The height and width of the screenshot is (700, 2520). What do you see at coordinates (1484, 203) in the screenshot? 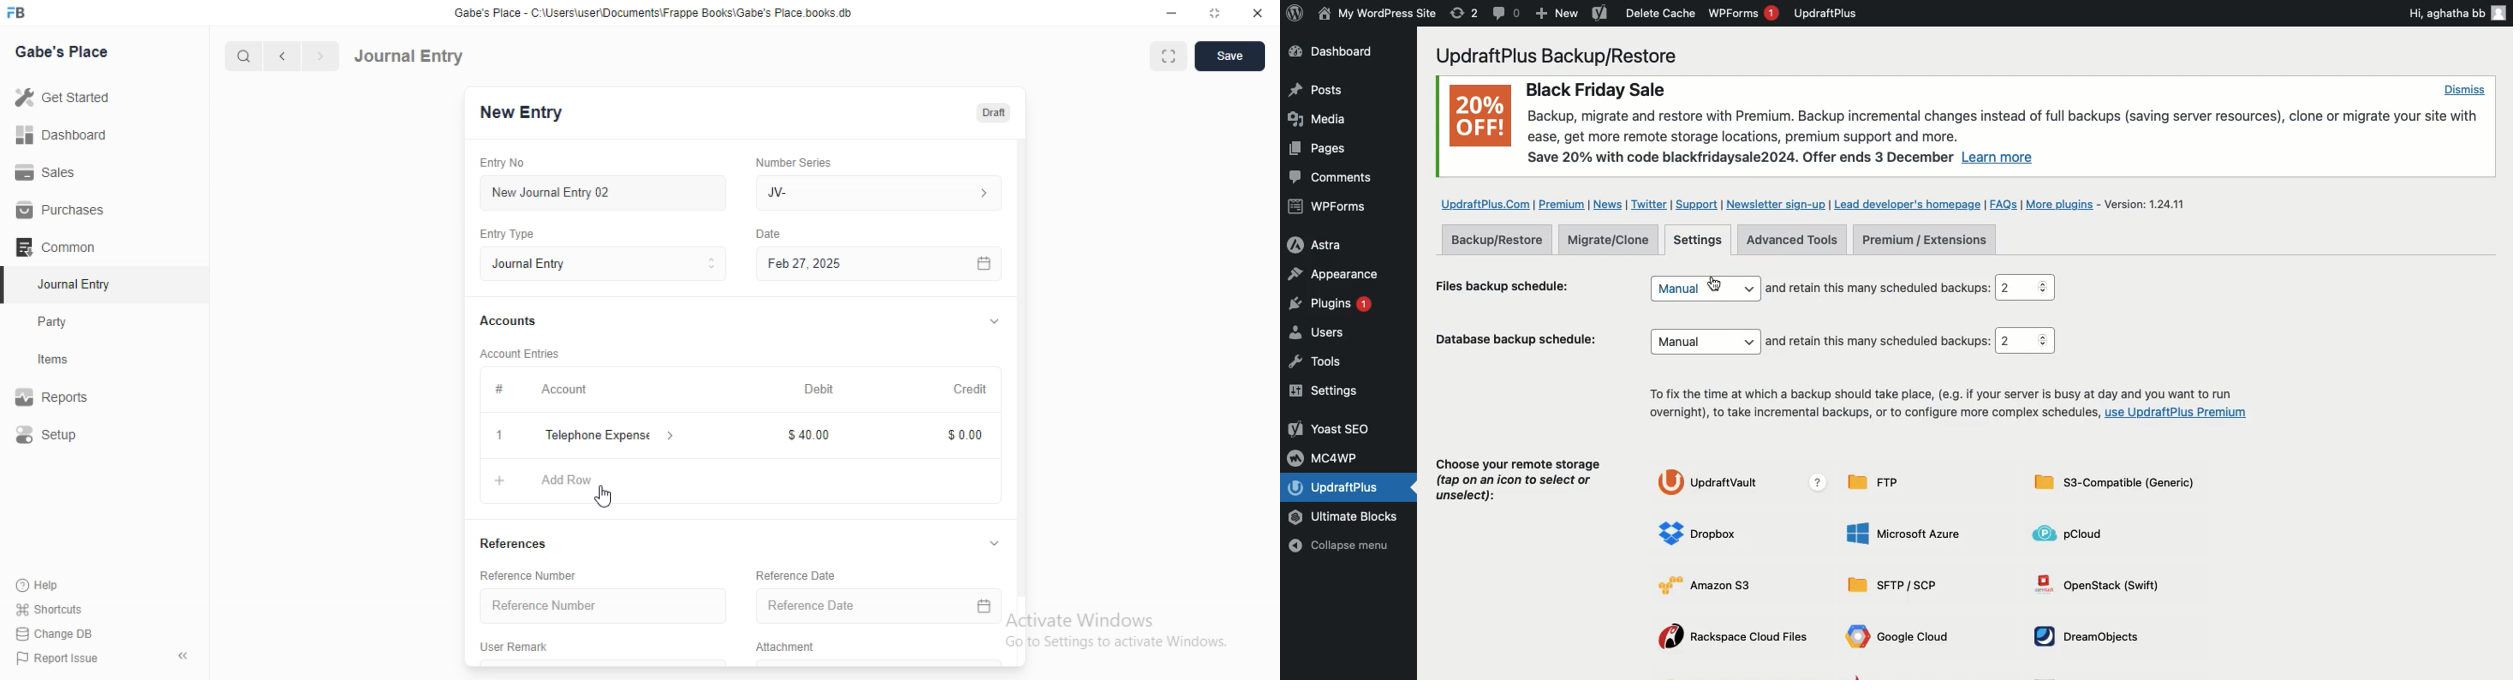
I see `UpdraftPlus.com` at bounding box center [1484, 203].